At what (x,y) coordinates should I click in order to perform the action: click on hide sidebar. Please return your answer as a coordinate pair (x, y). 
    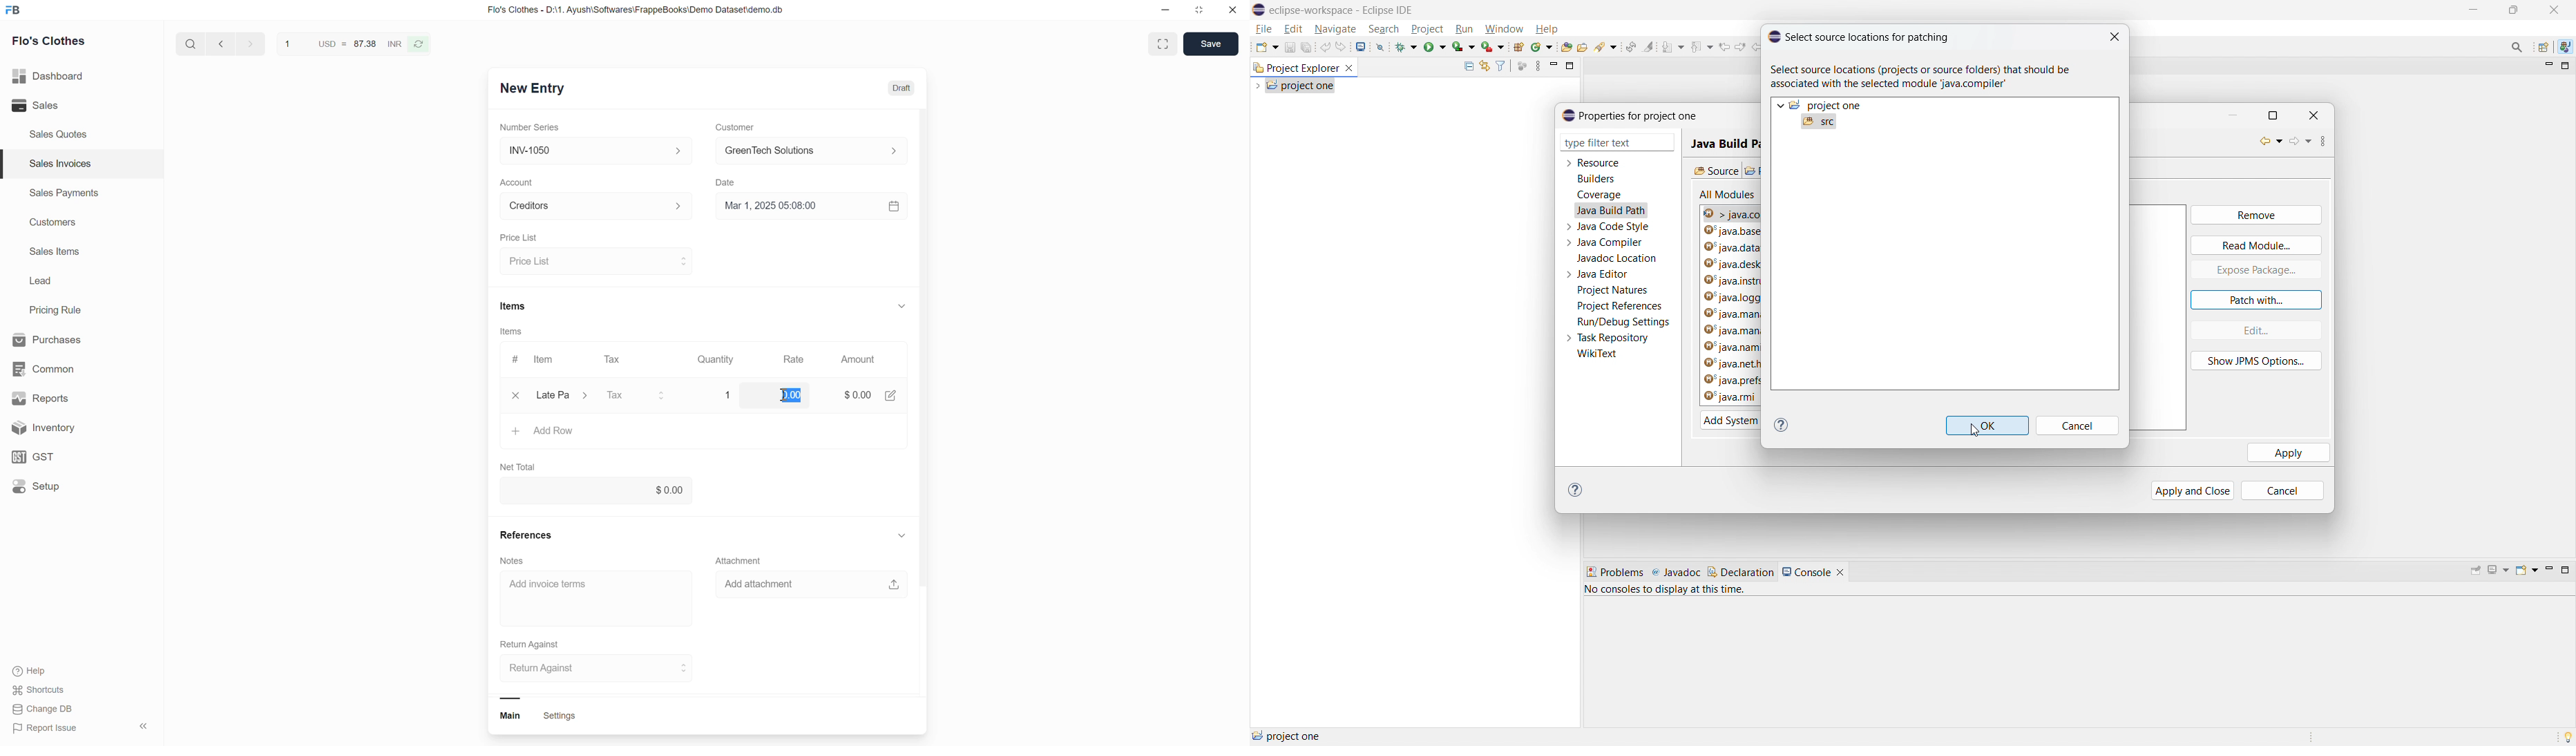
    Looking at the image, I should click on (145, 726).